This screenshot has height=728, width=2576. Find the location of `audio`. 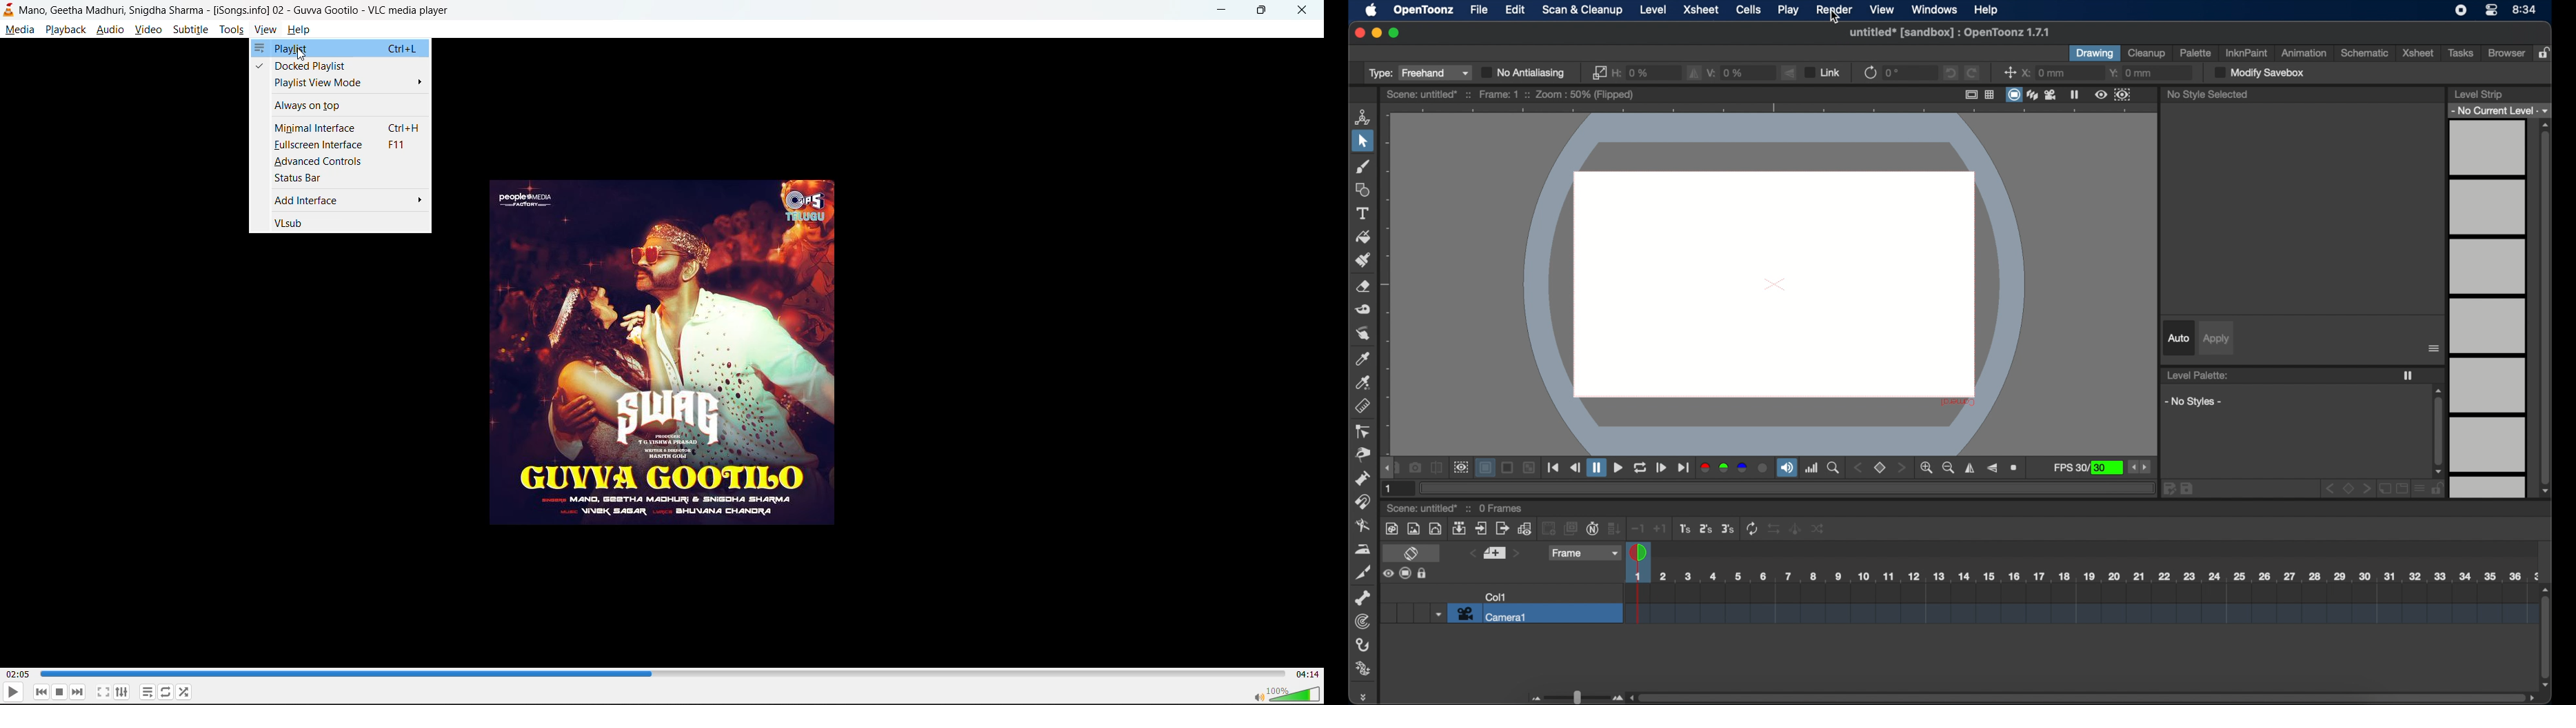

audio is located at coordinates (110, 29).